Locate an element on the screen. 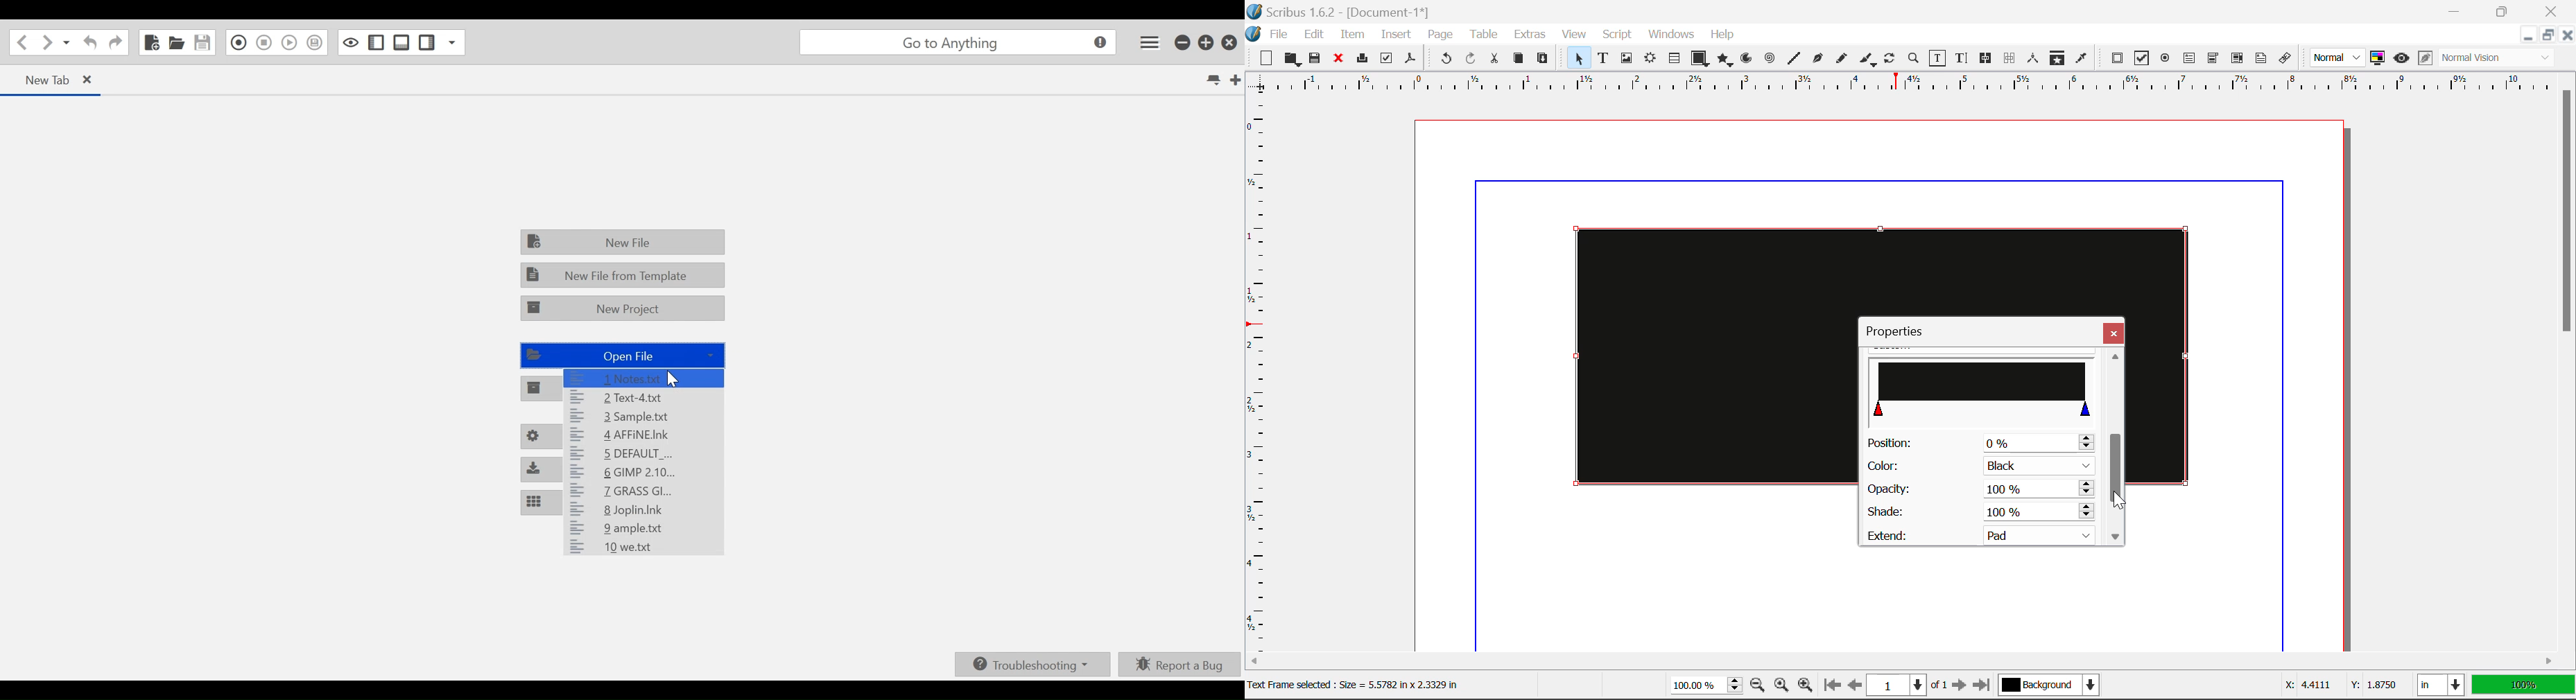  Text Annotation is located at coordinates (2263, 59).